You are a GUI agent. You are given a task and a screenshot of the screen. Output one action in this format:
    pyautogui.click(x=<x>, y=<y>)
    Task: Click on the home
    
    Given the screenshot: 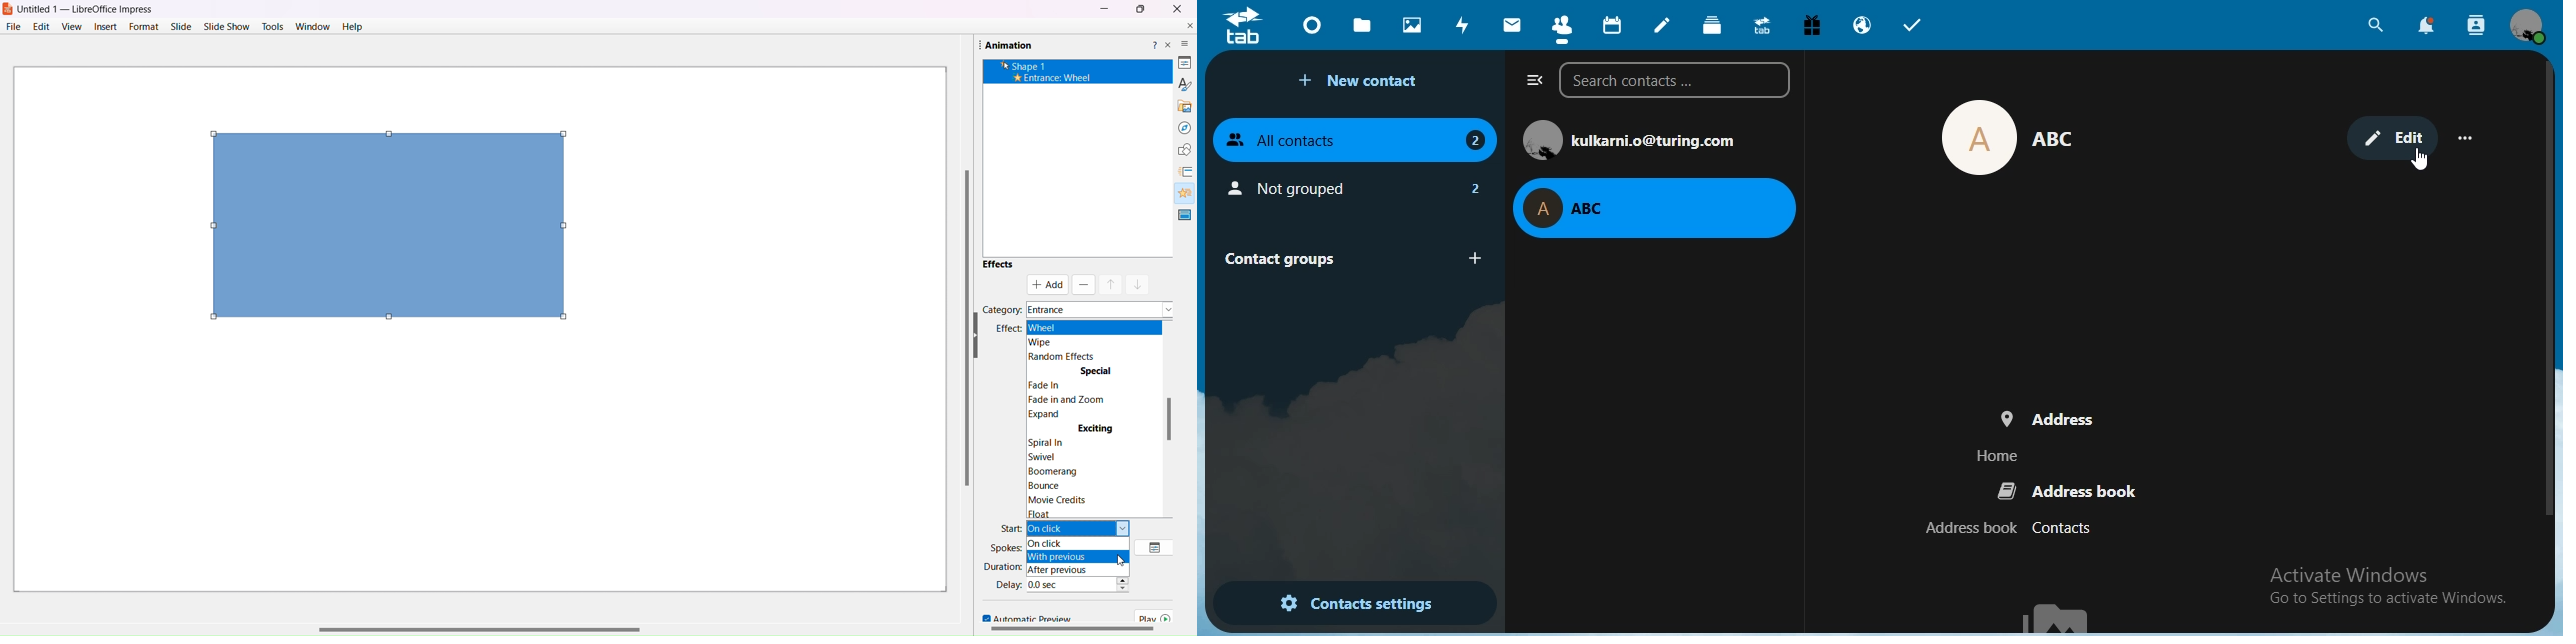 What is the action you would take?
    pyautogui.click(x=1999, y=455)
    